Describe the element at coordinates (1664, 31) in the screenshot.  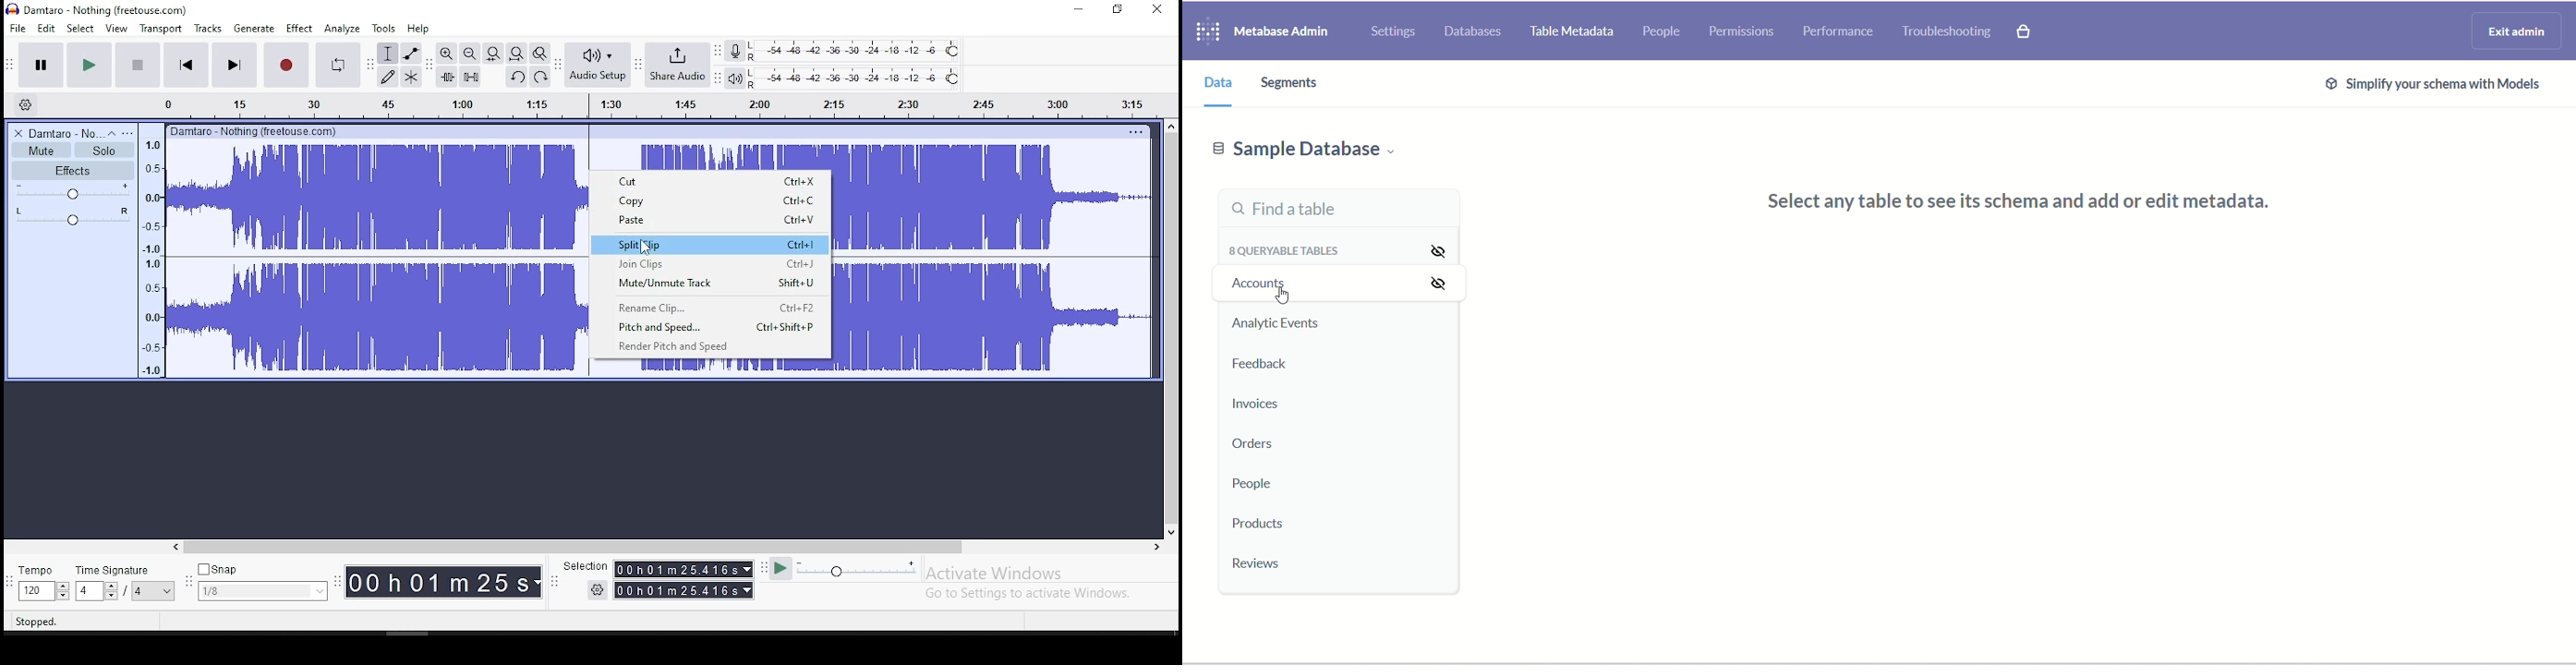
I see `people` at that location.